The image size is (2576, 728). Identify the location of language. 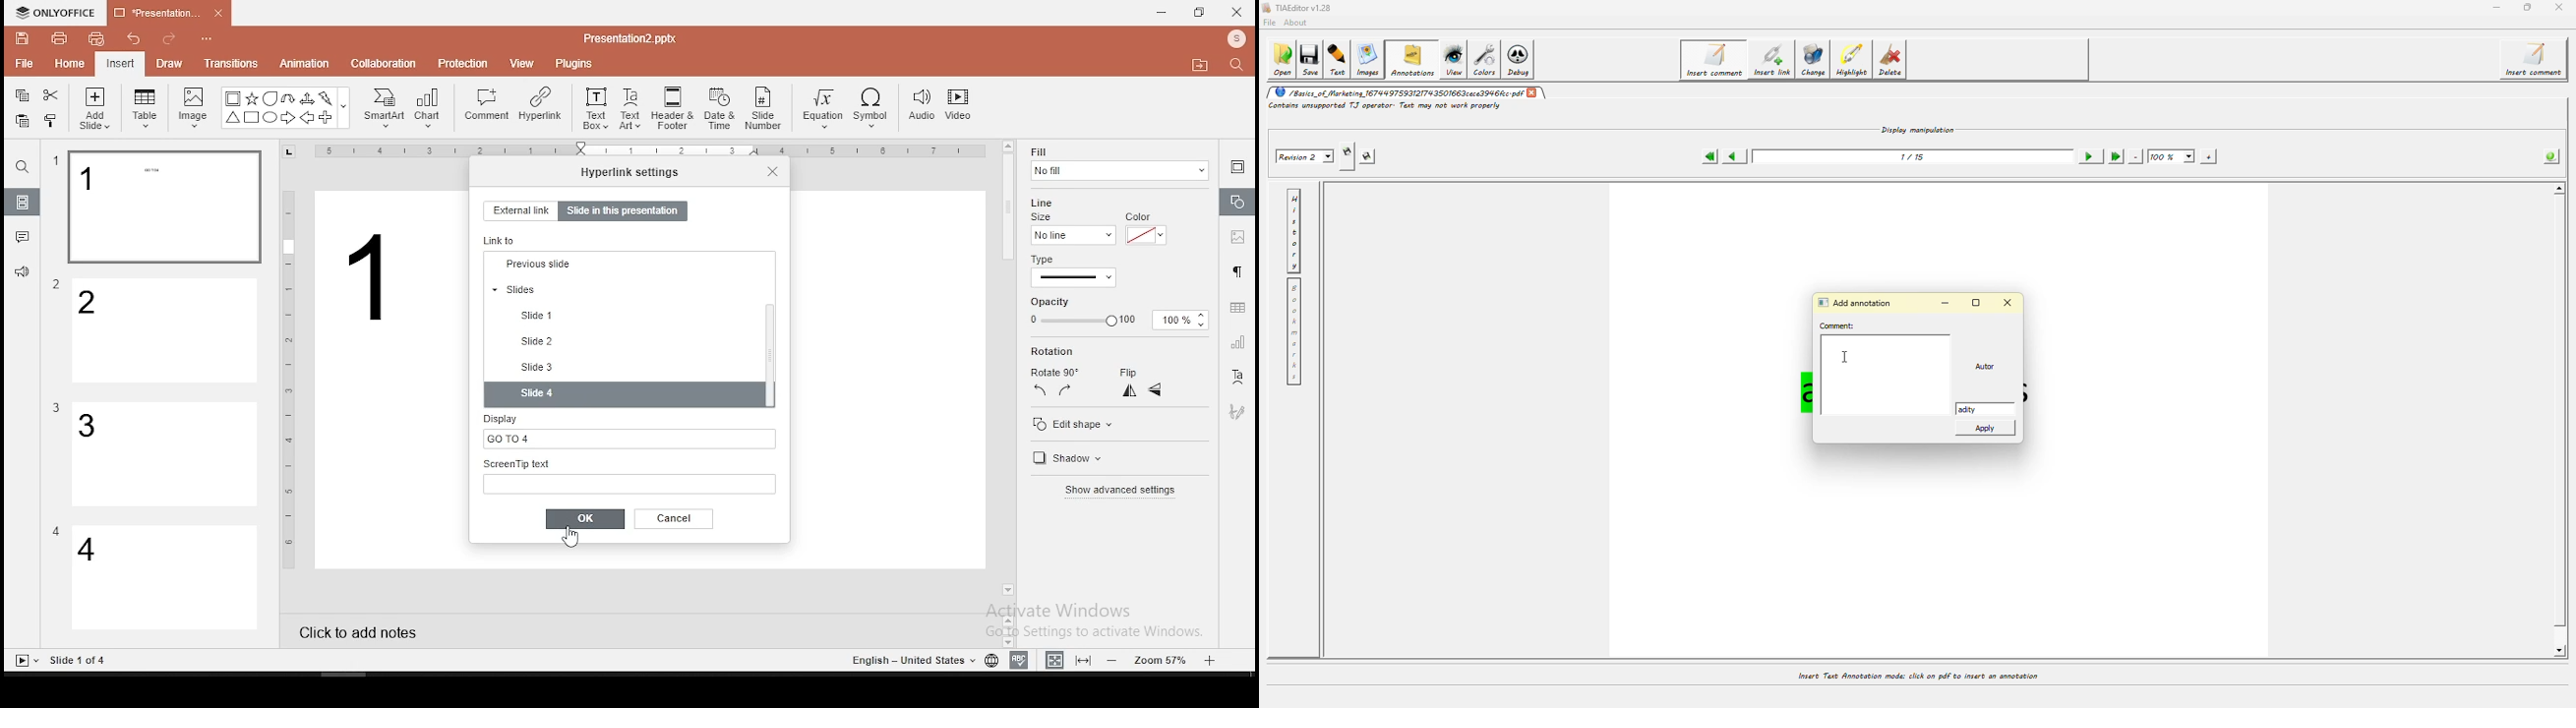
(990, 661).